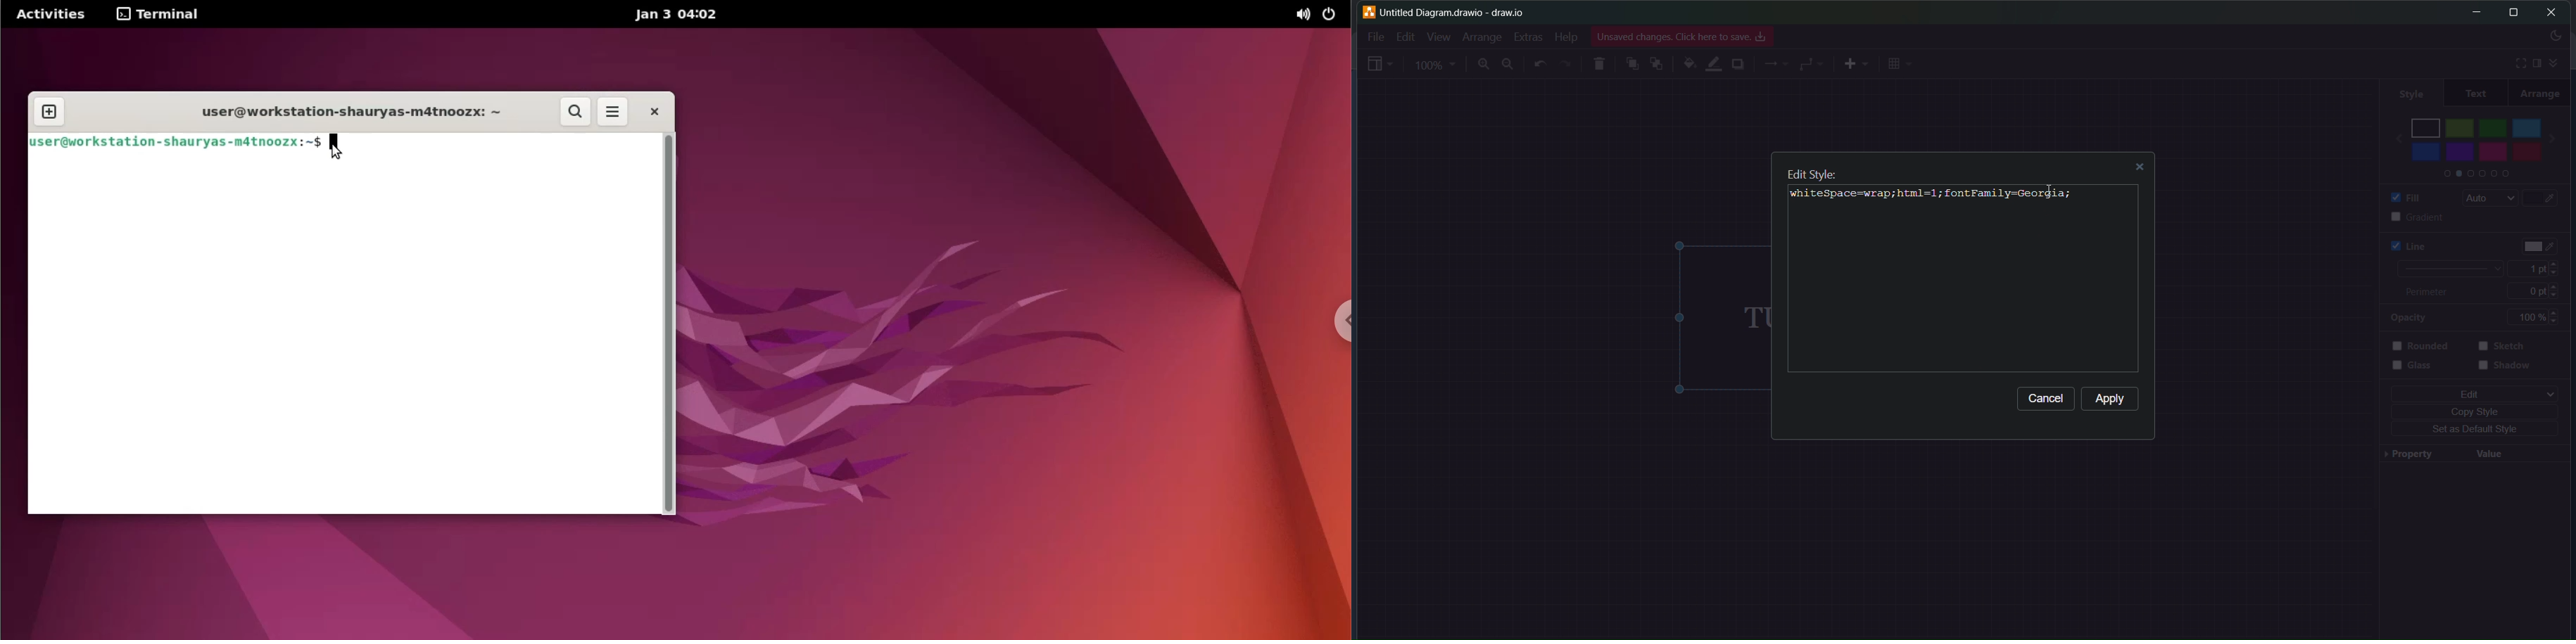 This screenshot has width=2576, height=644. I want to click on to front, so click(1631, 63).